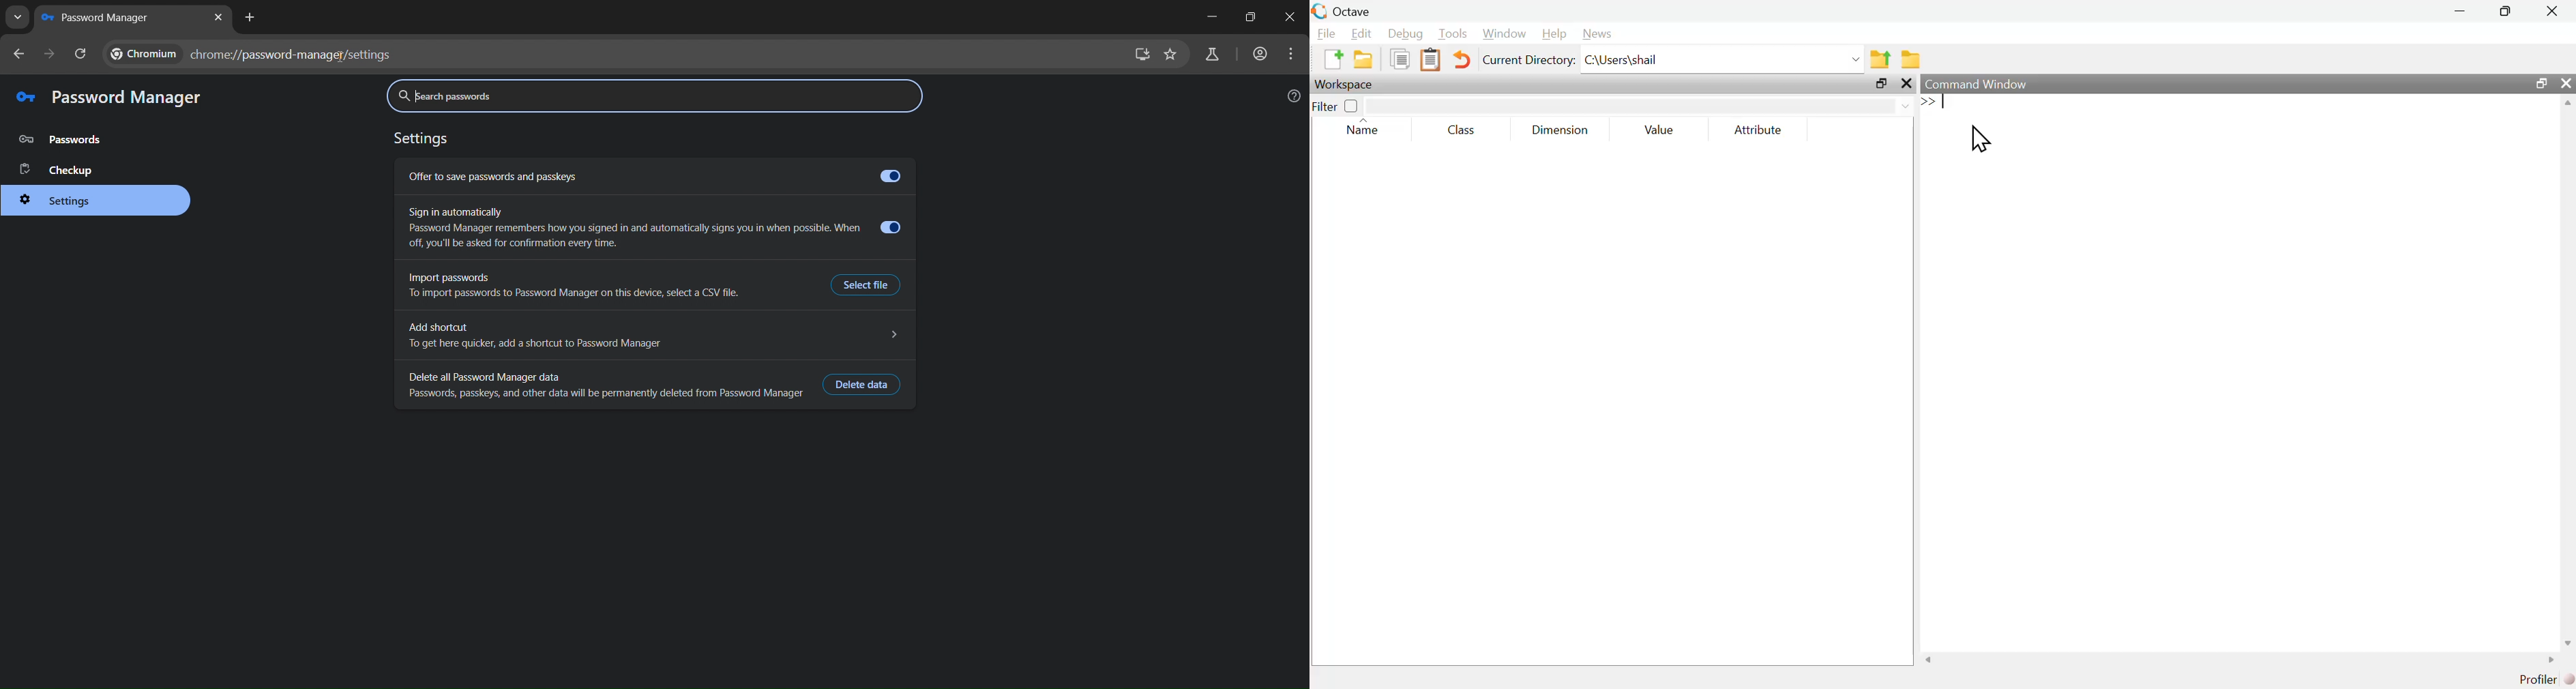  I want to click on chrome://password-manager/settings, so click(259, 53).